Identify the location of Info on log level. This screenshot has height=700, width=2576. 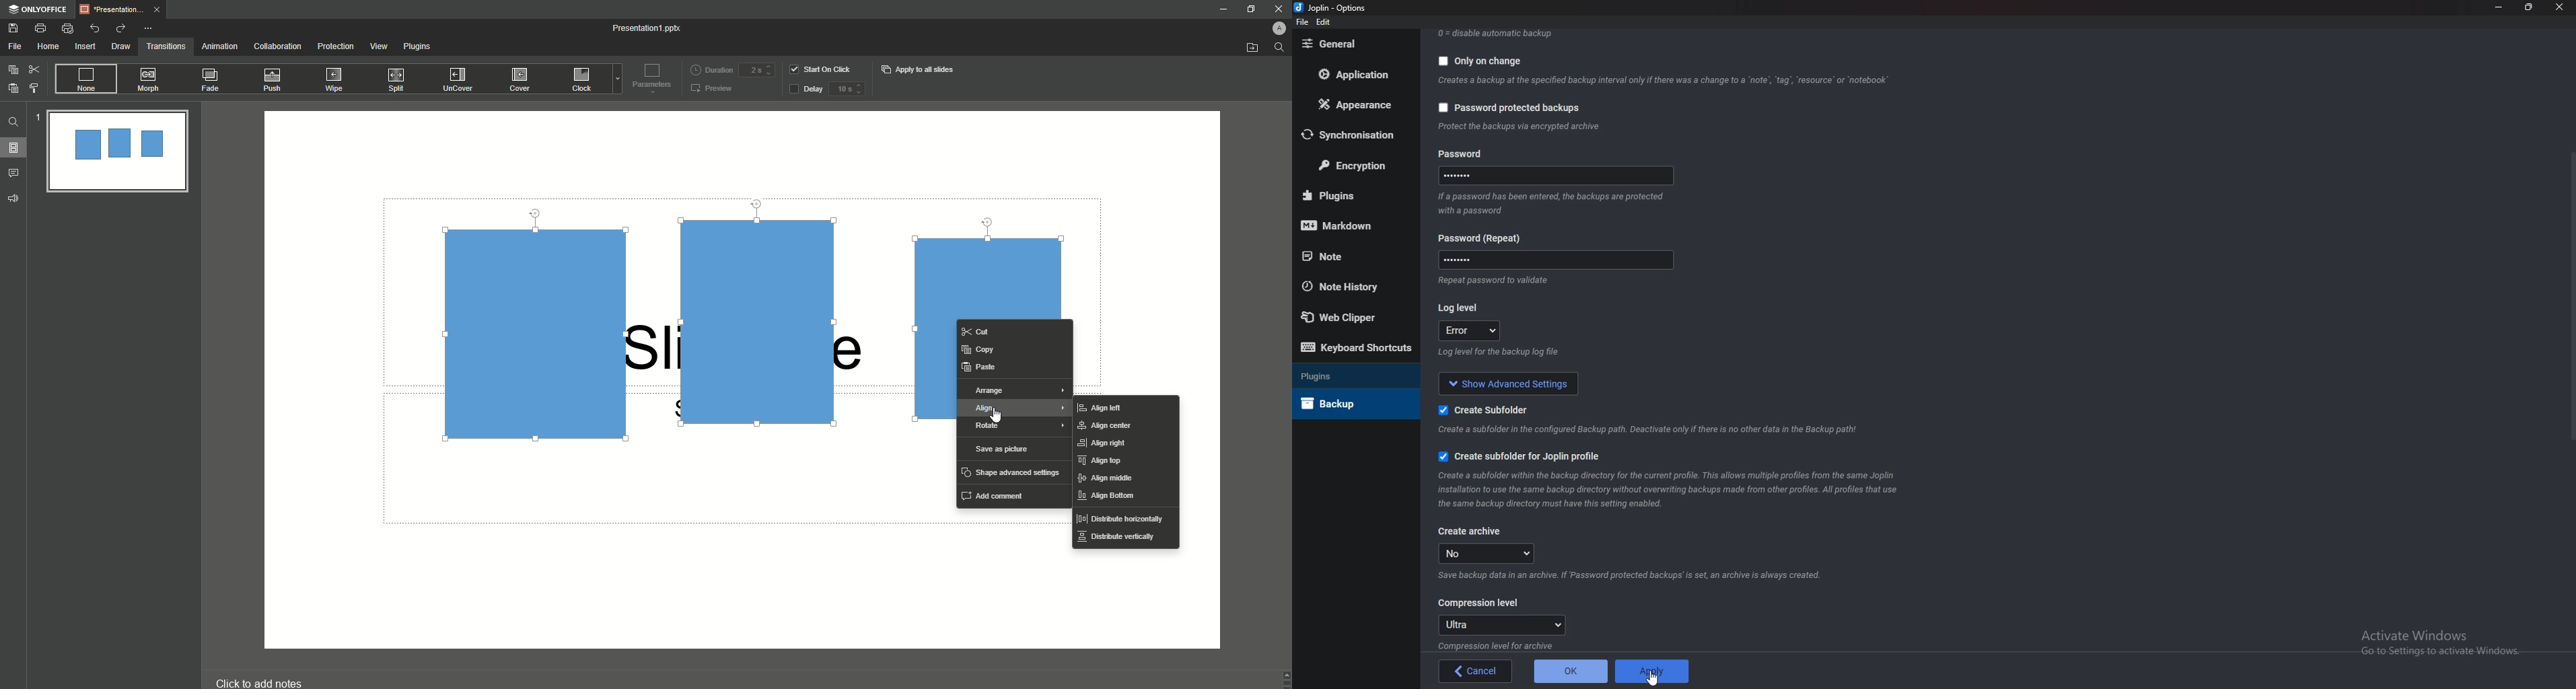
(1499, 352).